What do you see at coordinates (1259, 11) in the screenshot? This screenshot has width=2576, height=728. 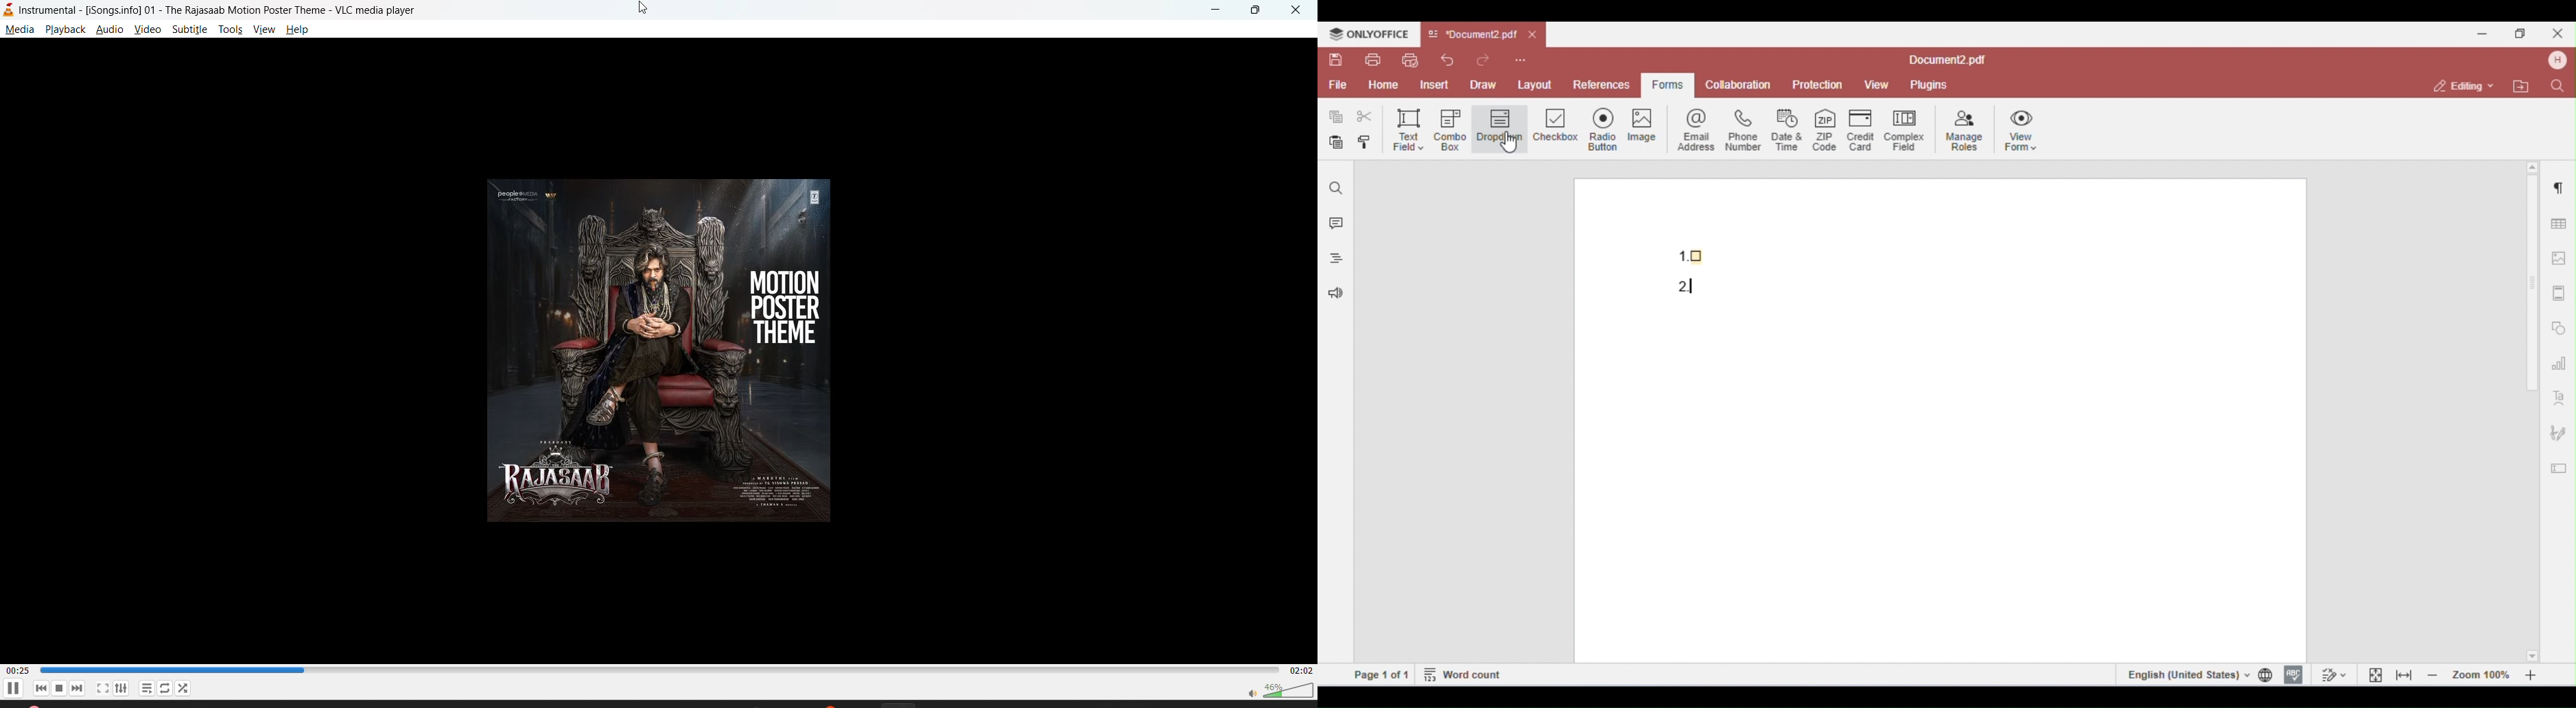 I see `maximize` at bounding box center [1259, 11].